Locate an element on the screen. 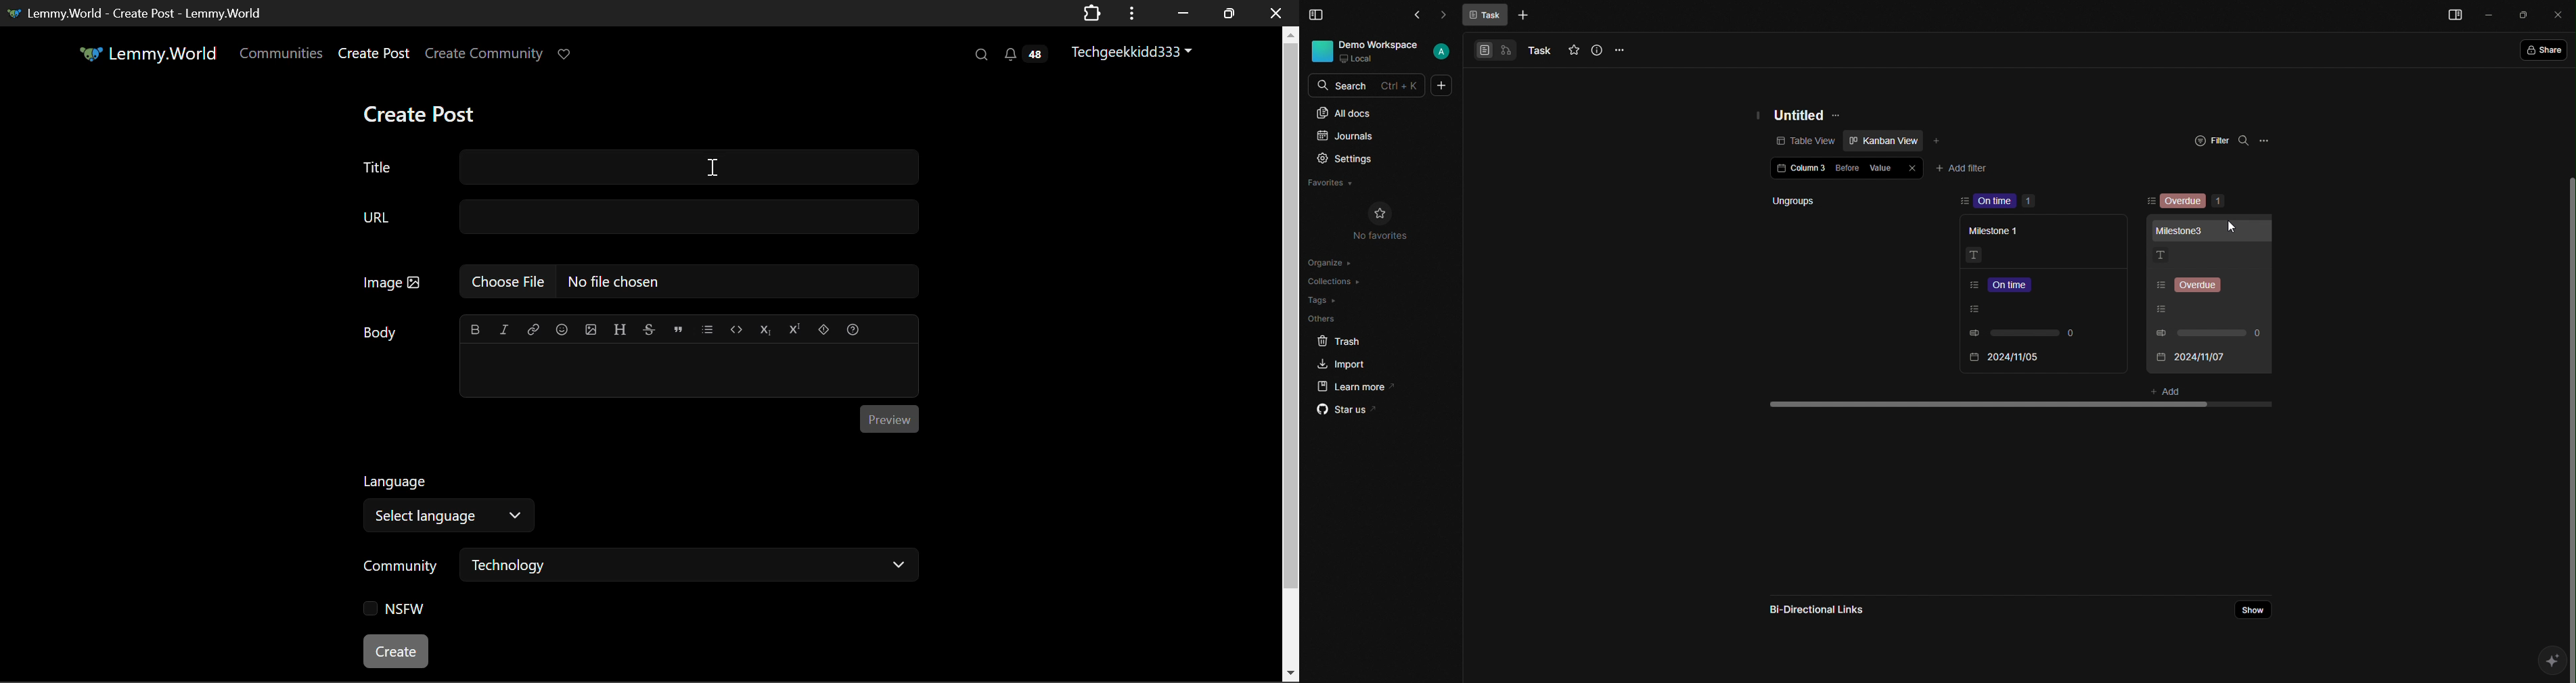  Settings is located at coordinates (1345, 159).